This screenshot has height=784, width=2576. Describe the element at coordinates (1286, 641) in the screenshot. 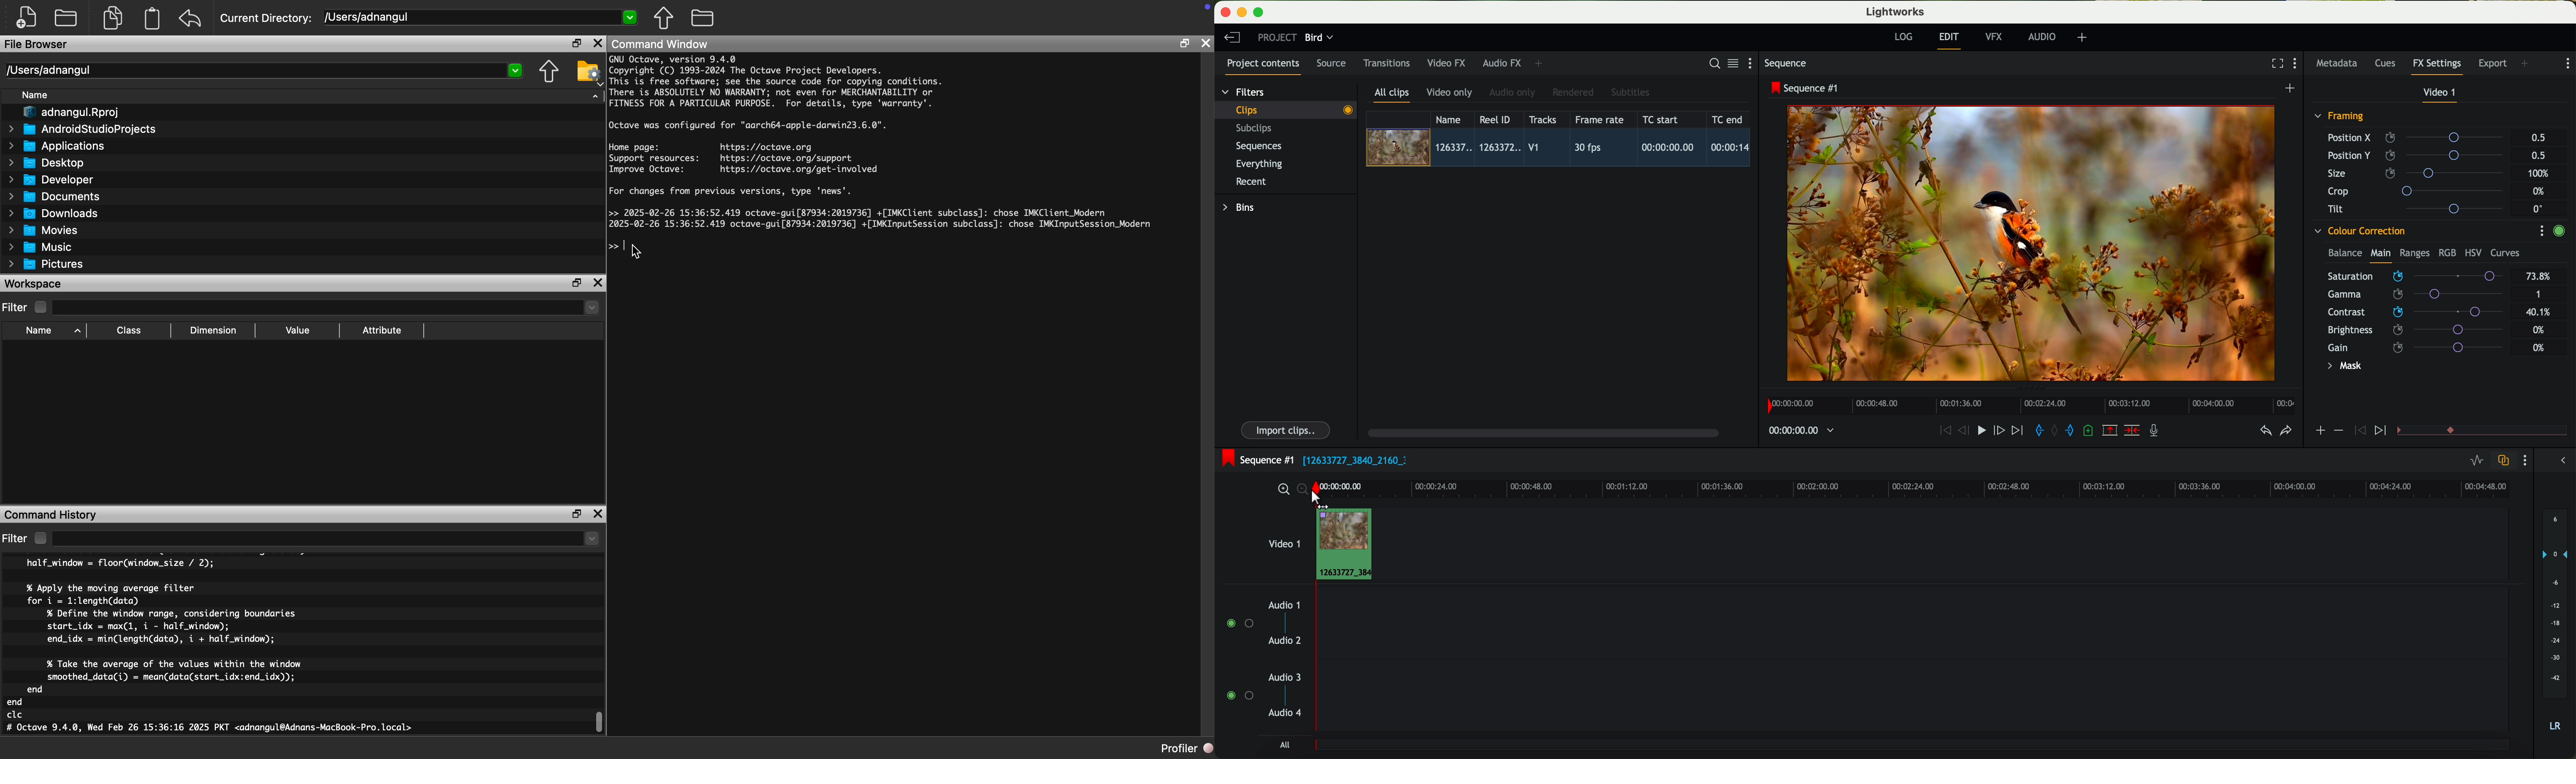

I see `audio 2` at that location.